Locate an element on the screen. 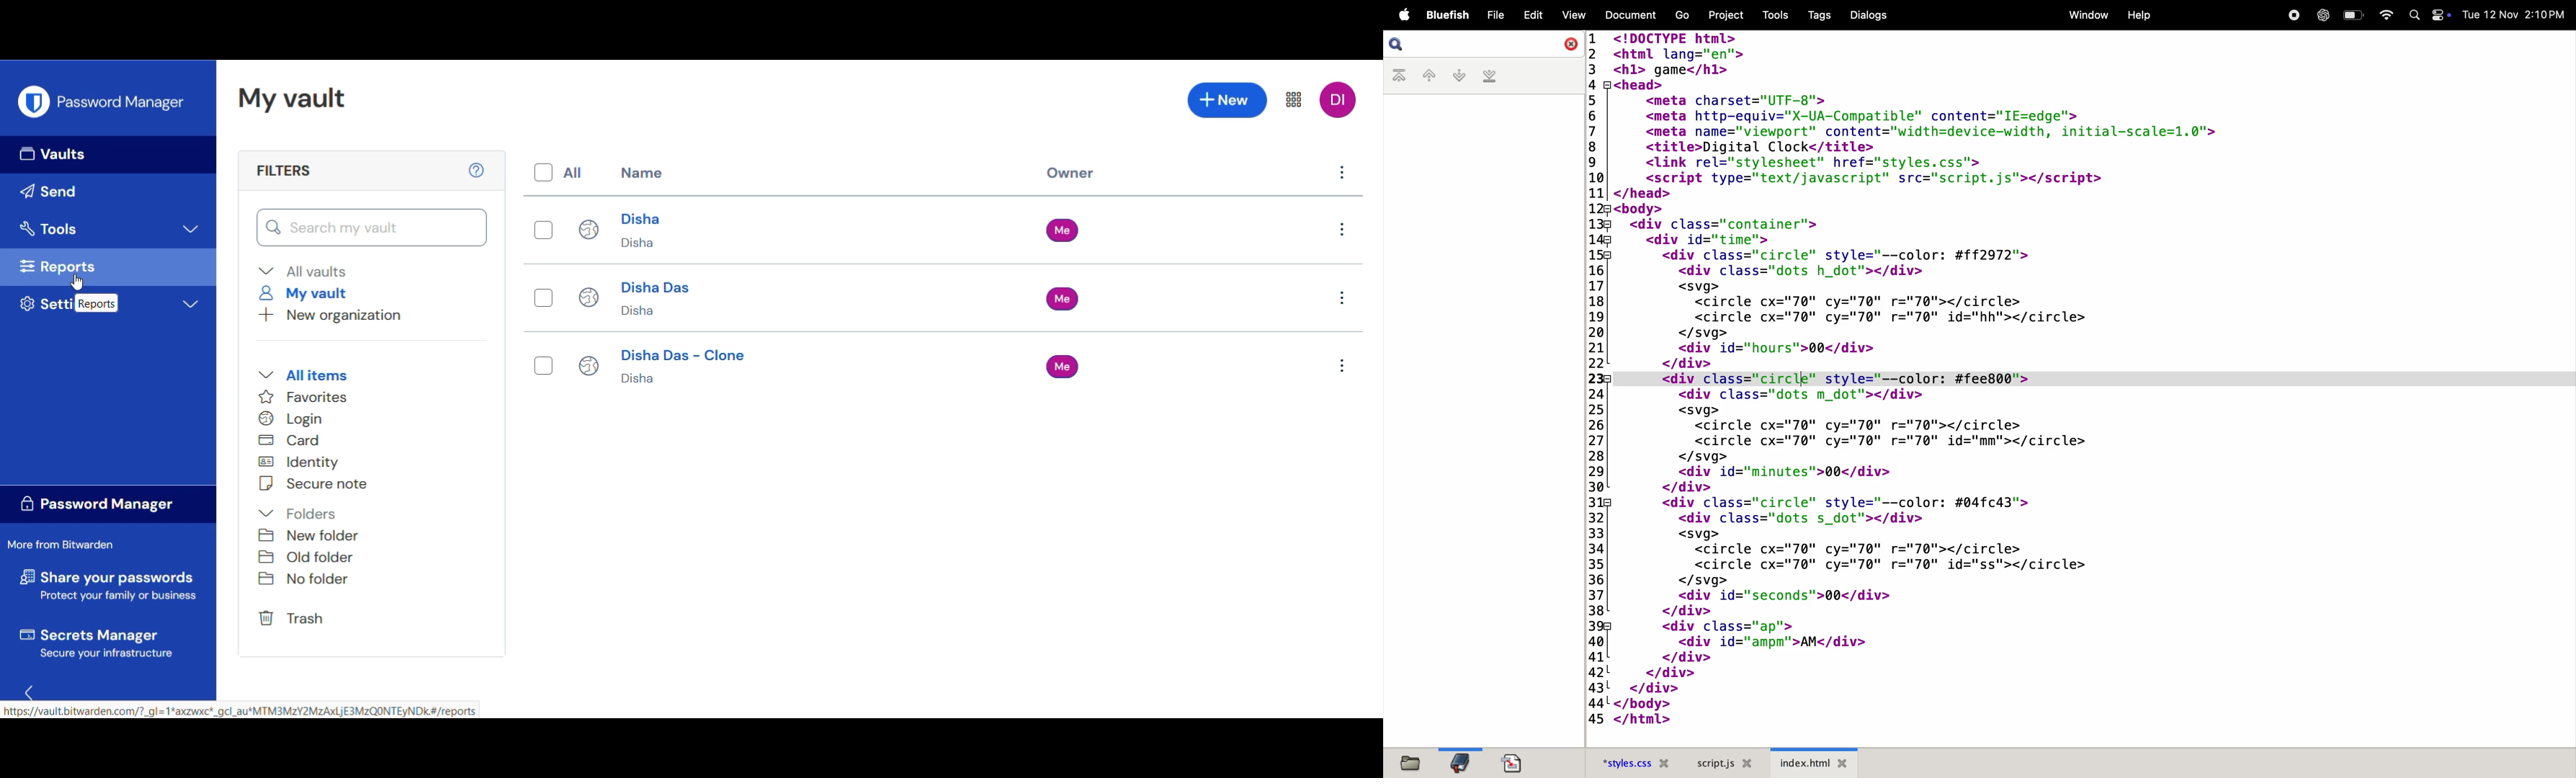 Image resolution: width=2576 pixels, height=784 pixels. account menu is located at coordinates (1339, 99).